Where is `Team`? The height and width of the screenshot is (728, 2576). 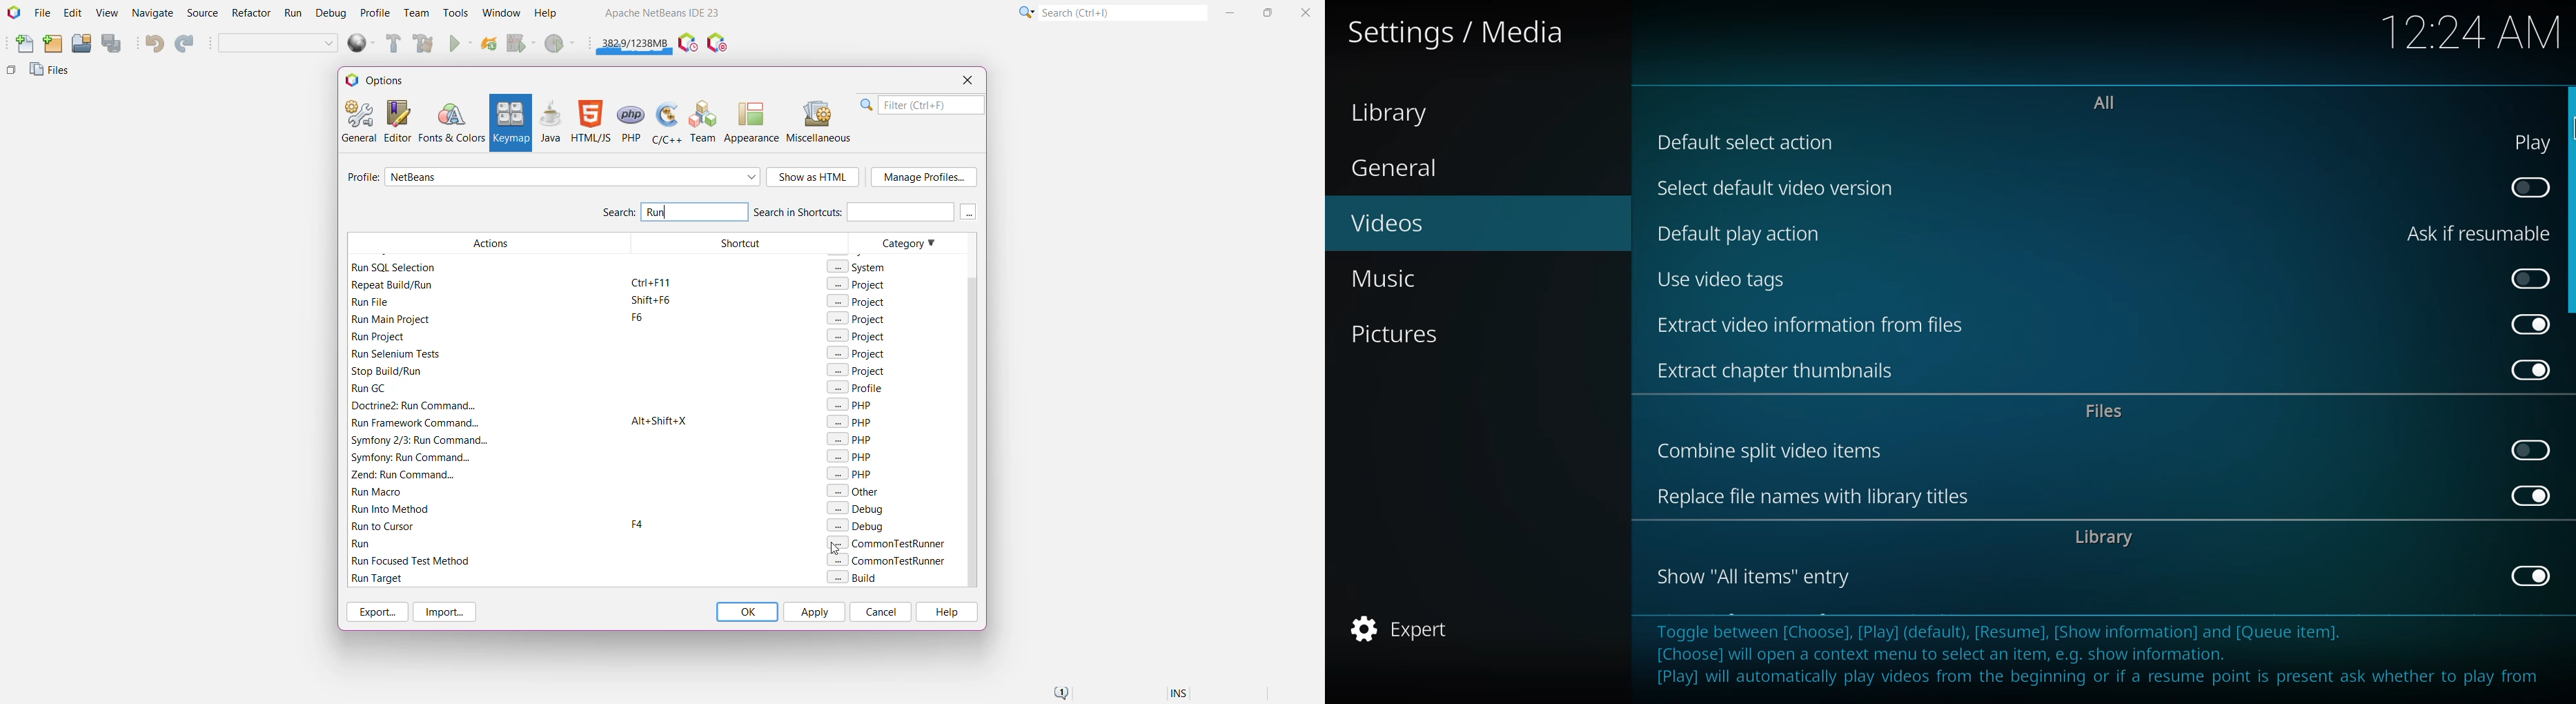
Team is located at coordinates (704, 121).